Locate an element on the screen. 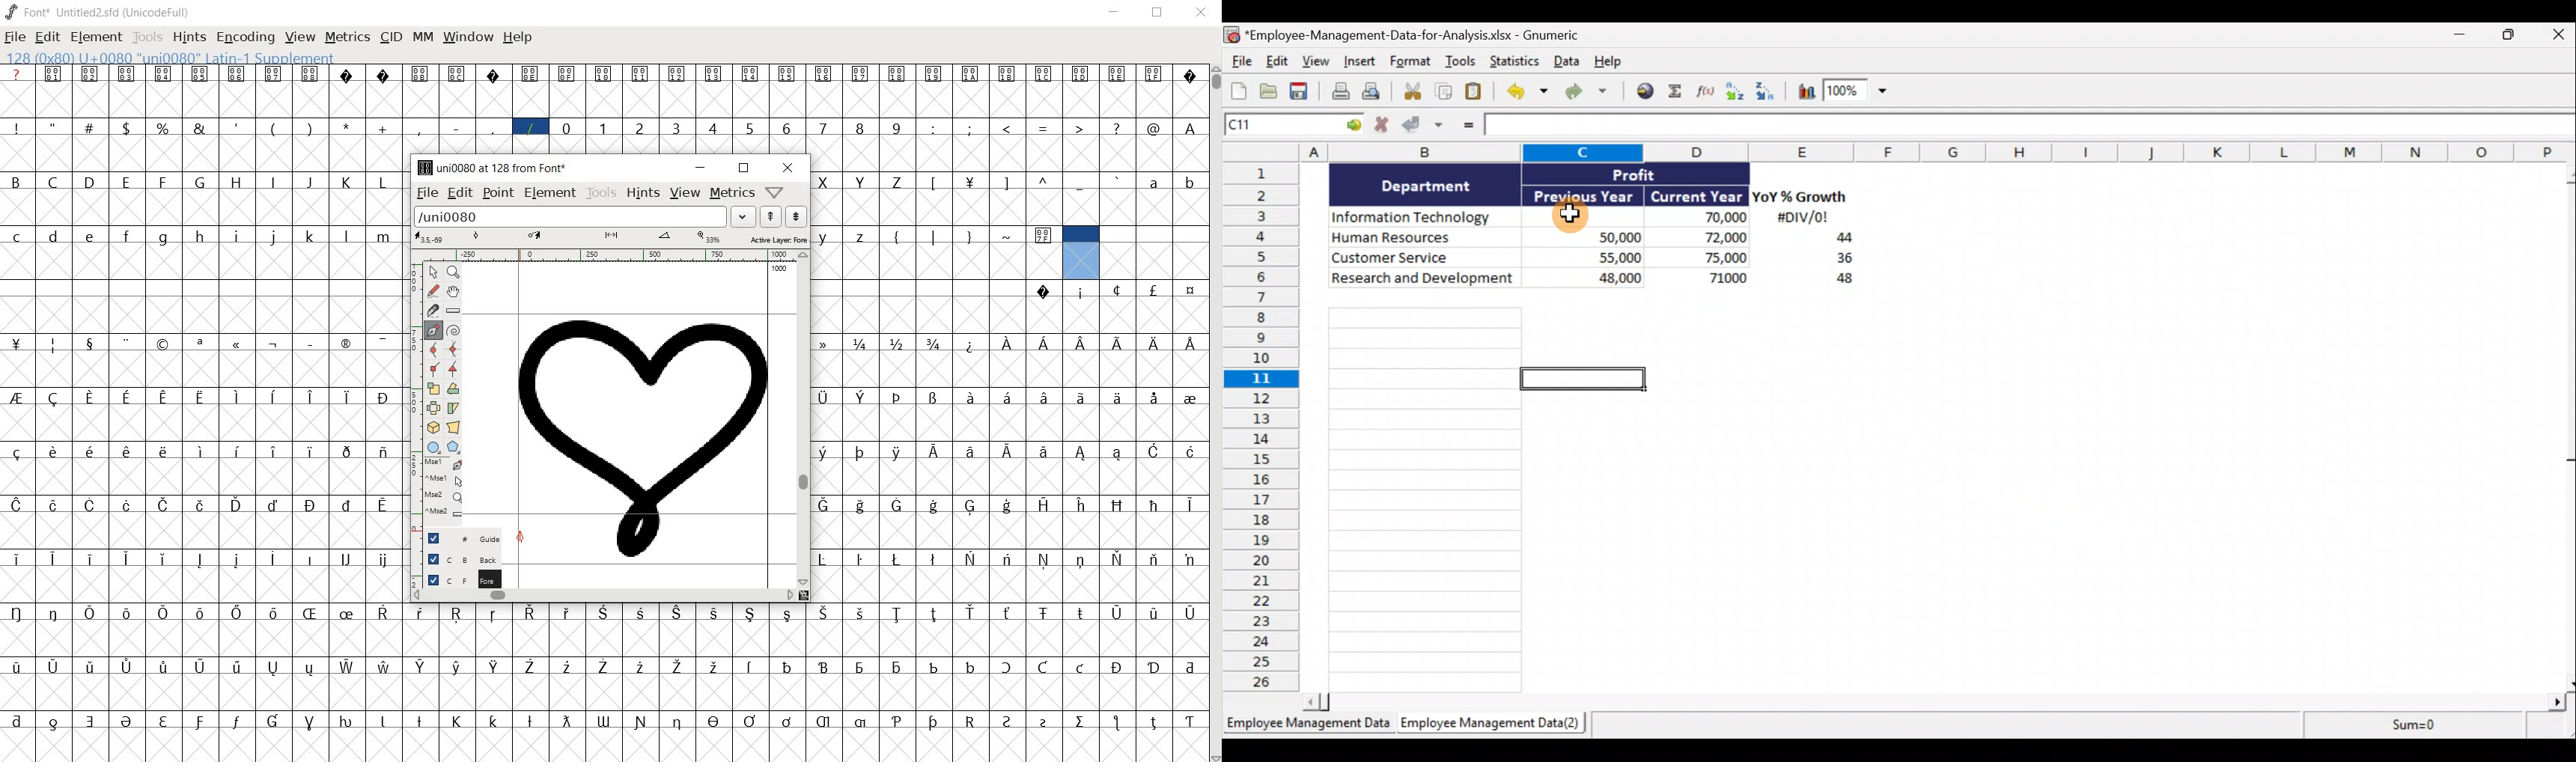  glyph is located at coordinates (201, 614).